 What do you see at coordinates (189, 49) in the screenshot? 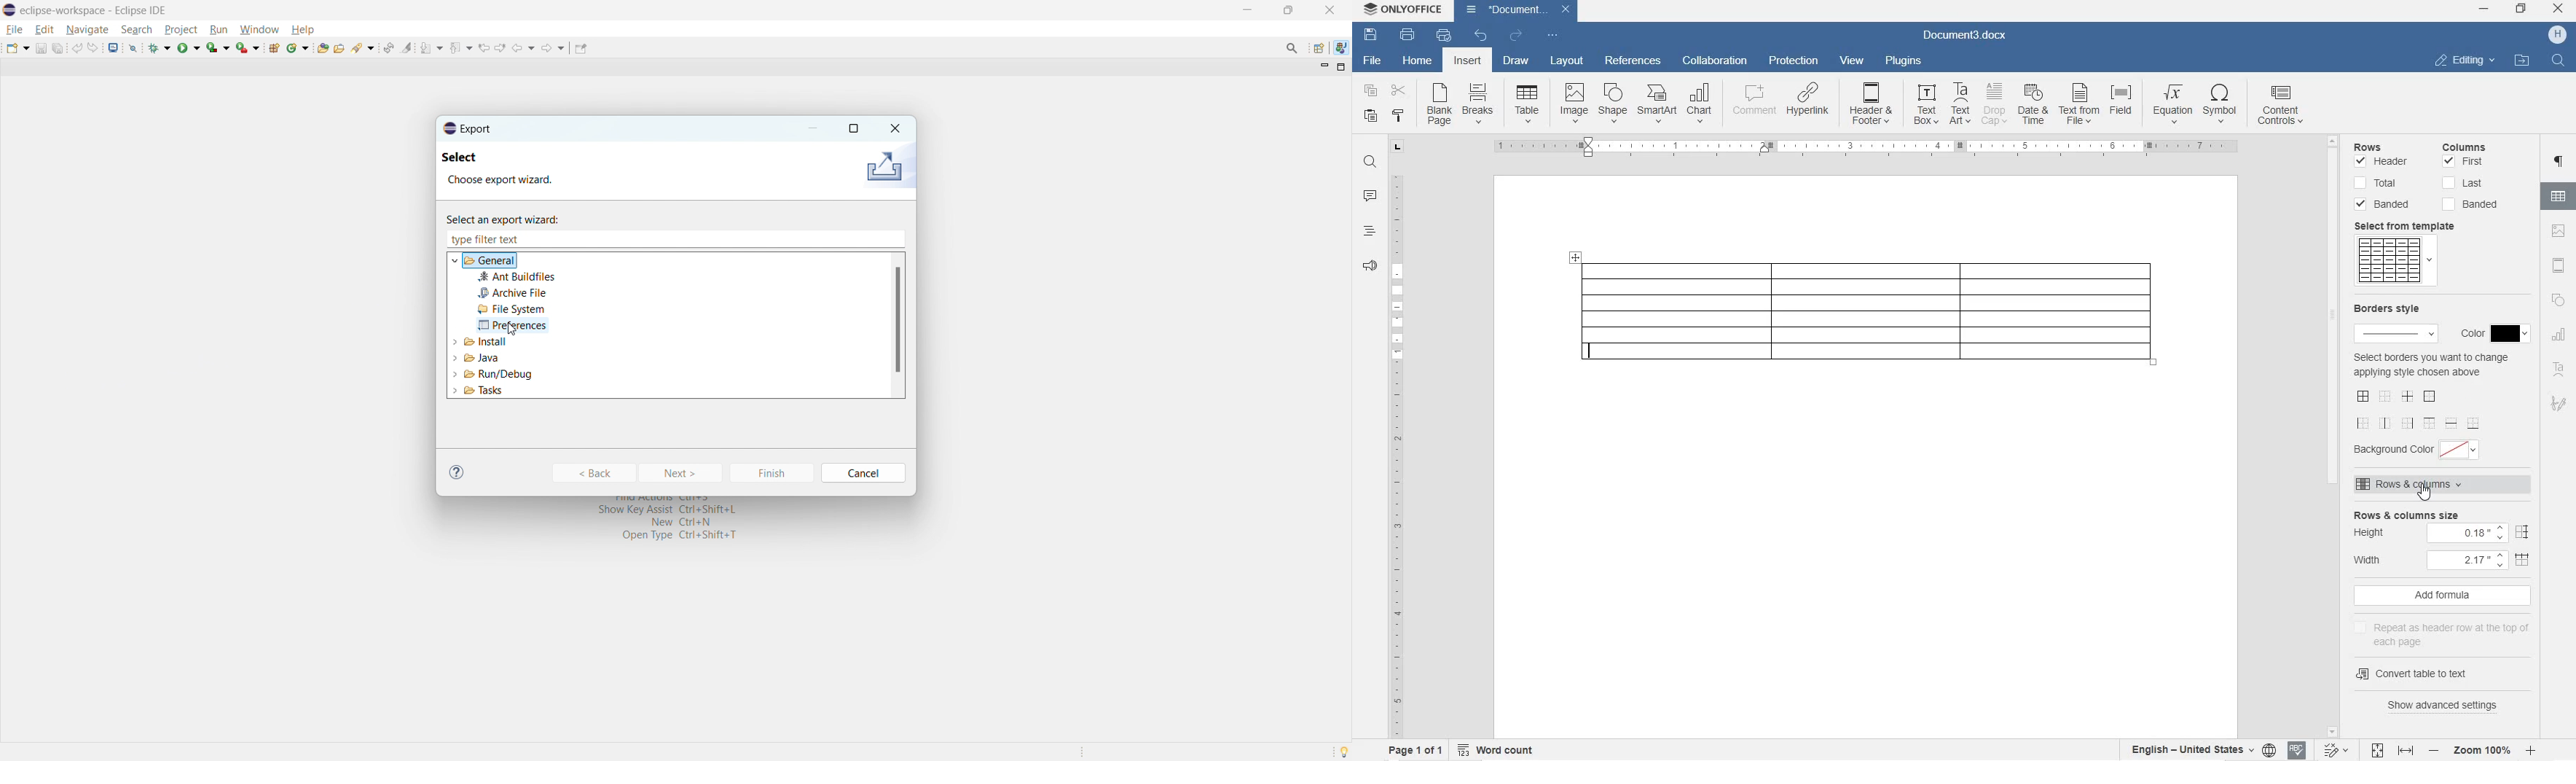
I see `run` at bounding box center [189, 49].